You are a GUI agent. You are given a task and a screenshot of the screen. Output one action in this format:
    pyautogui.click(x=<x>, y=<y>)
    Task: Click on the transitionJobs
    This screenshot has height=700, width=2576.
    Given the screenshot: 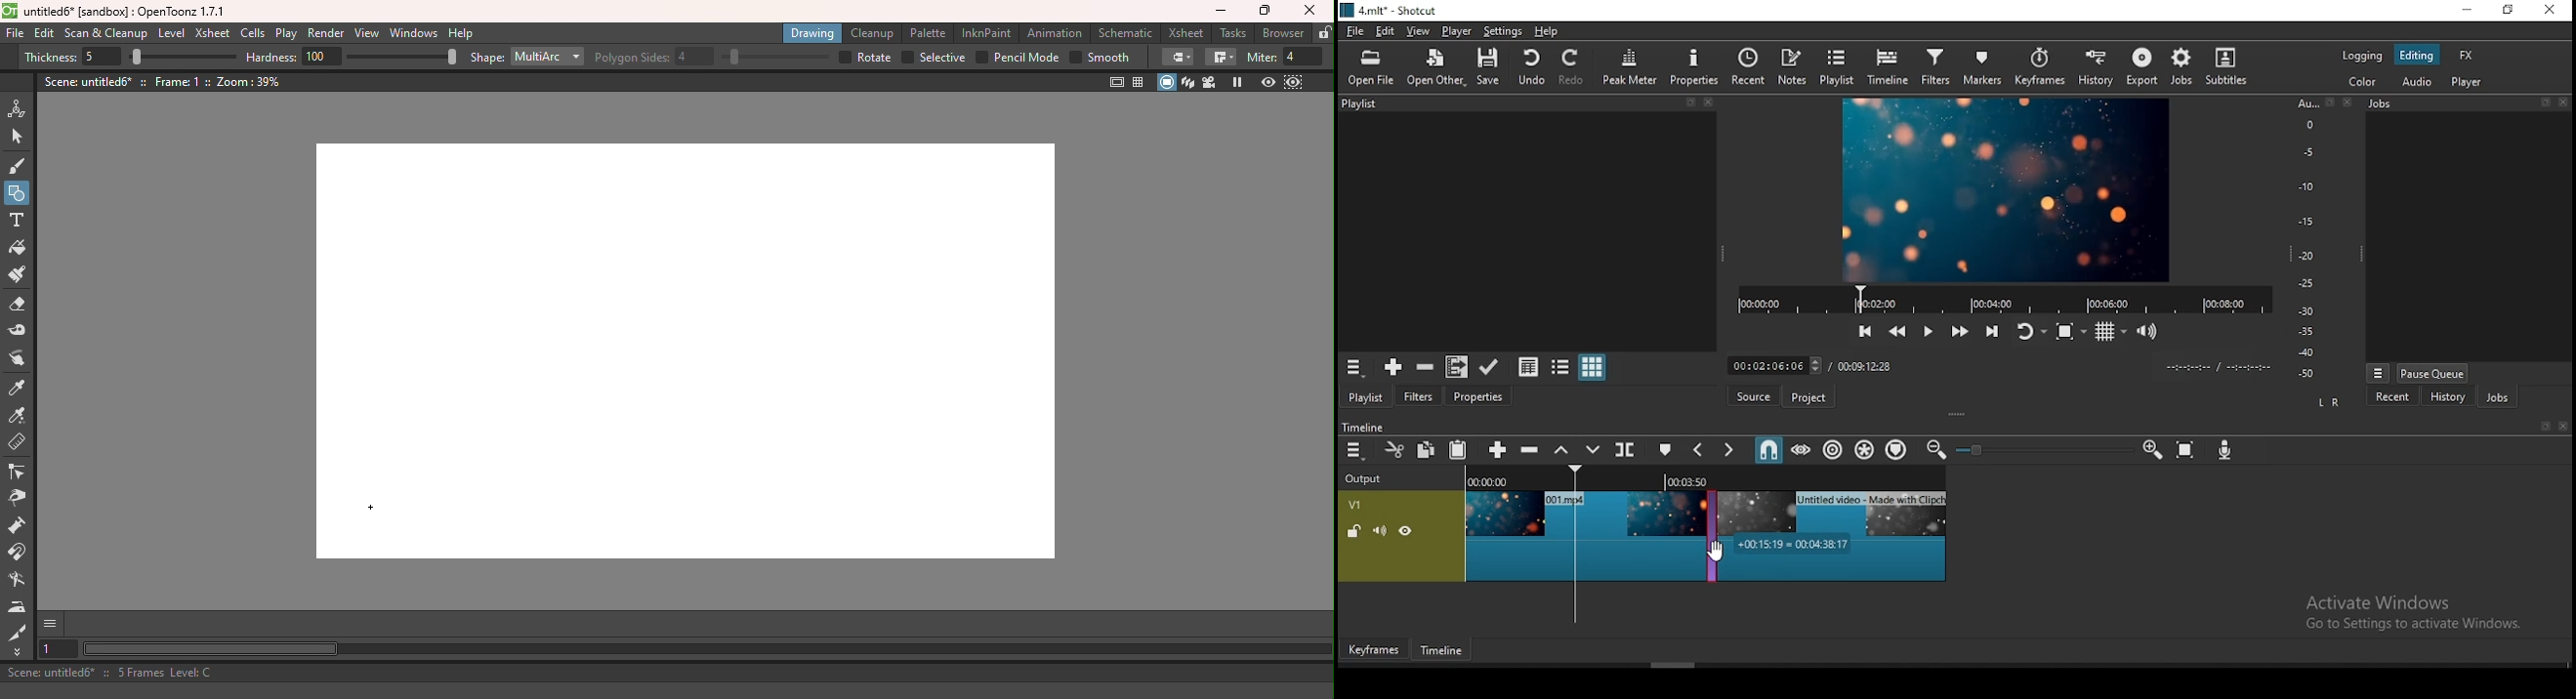 What is the action you would take?
    pyautogui.click(x=1707, y=532)
    